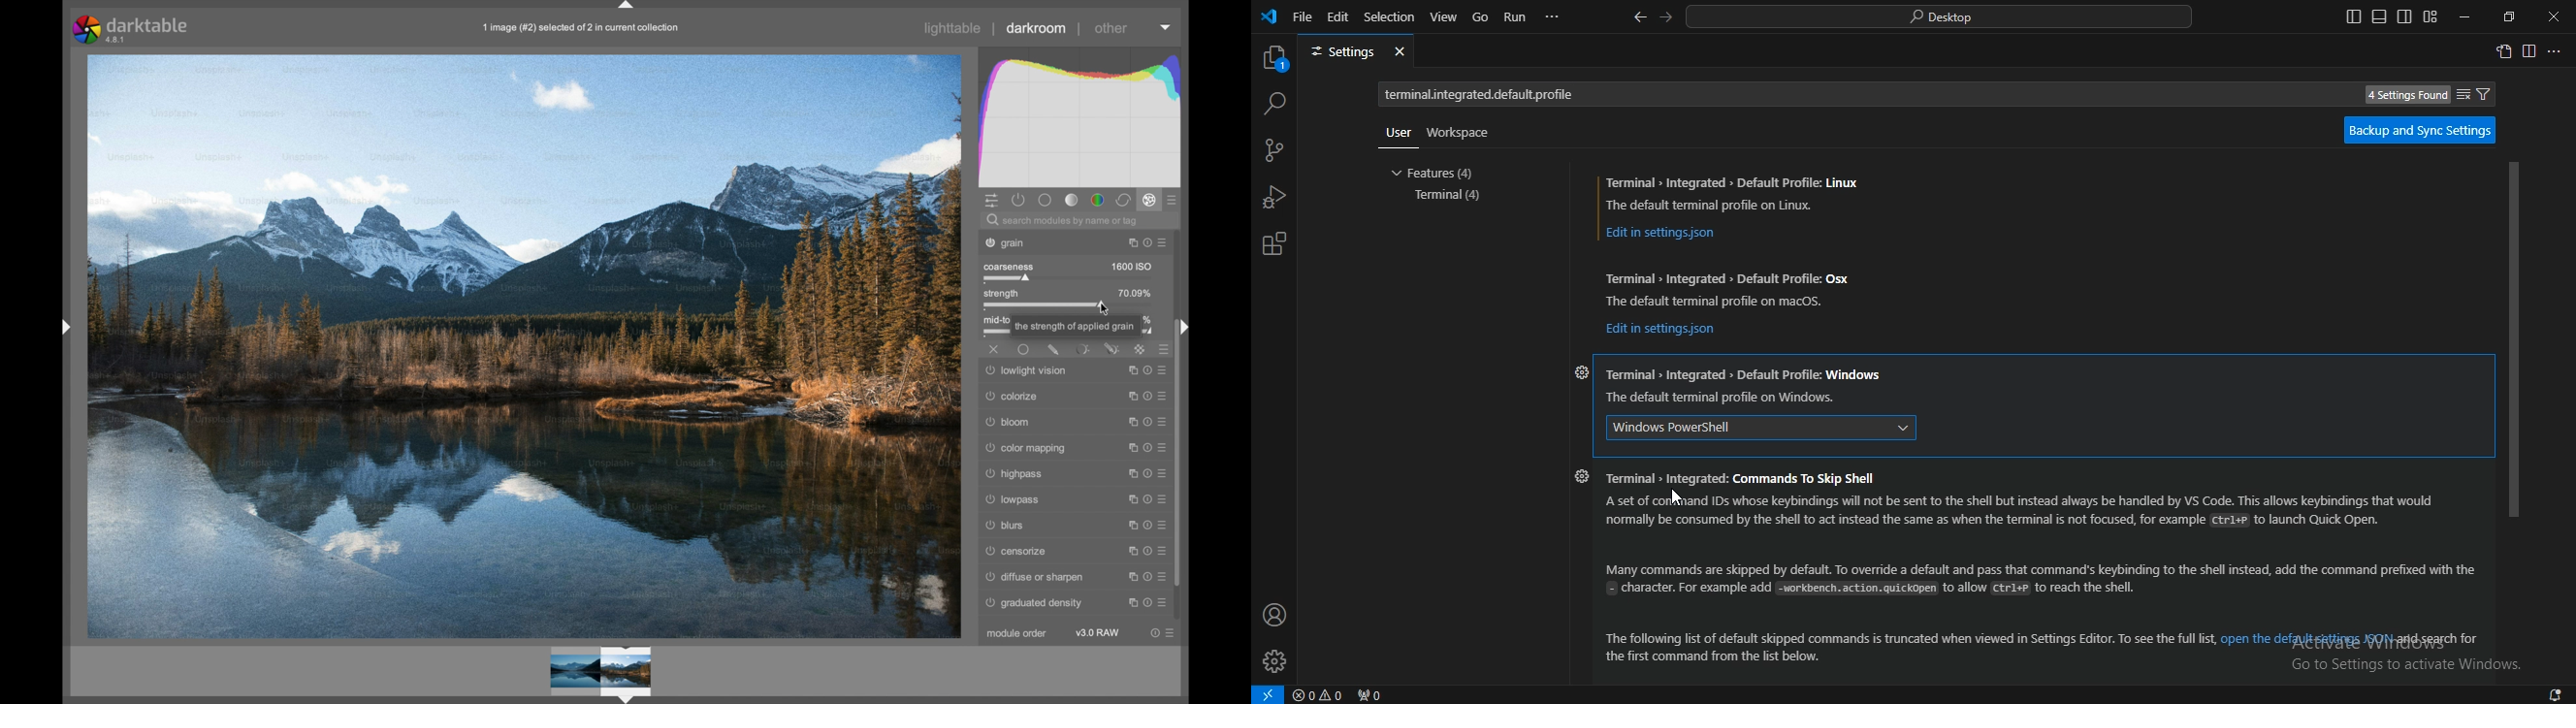 The image size is (2576, 728). I want to click on split right editor, so click(2531, 50).